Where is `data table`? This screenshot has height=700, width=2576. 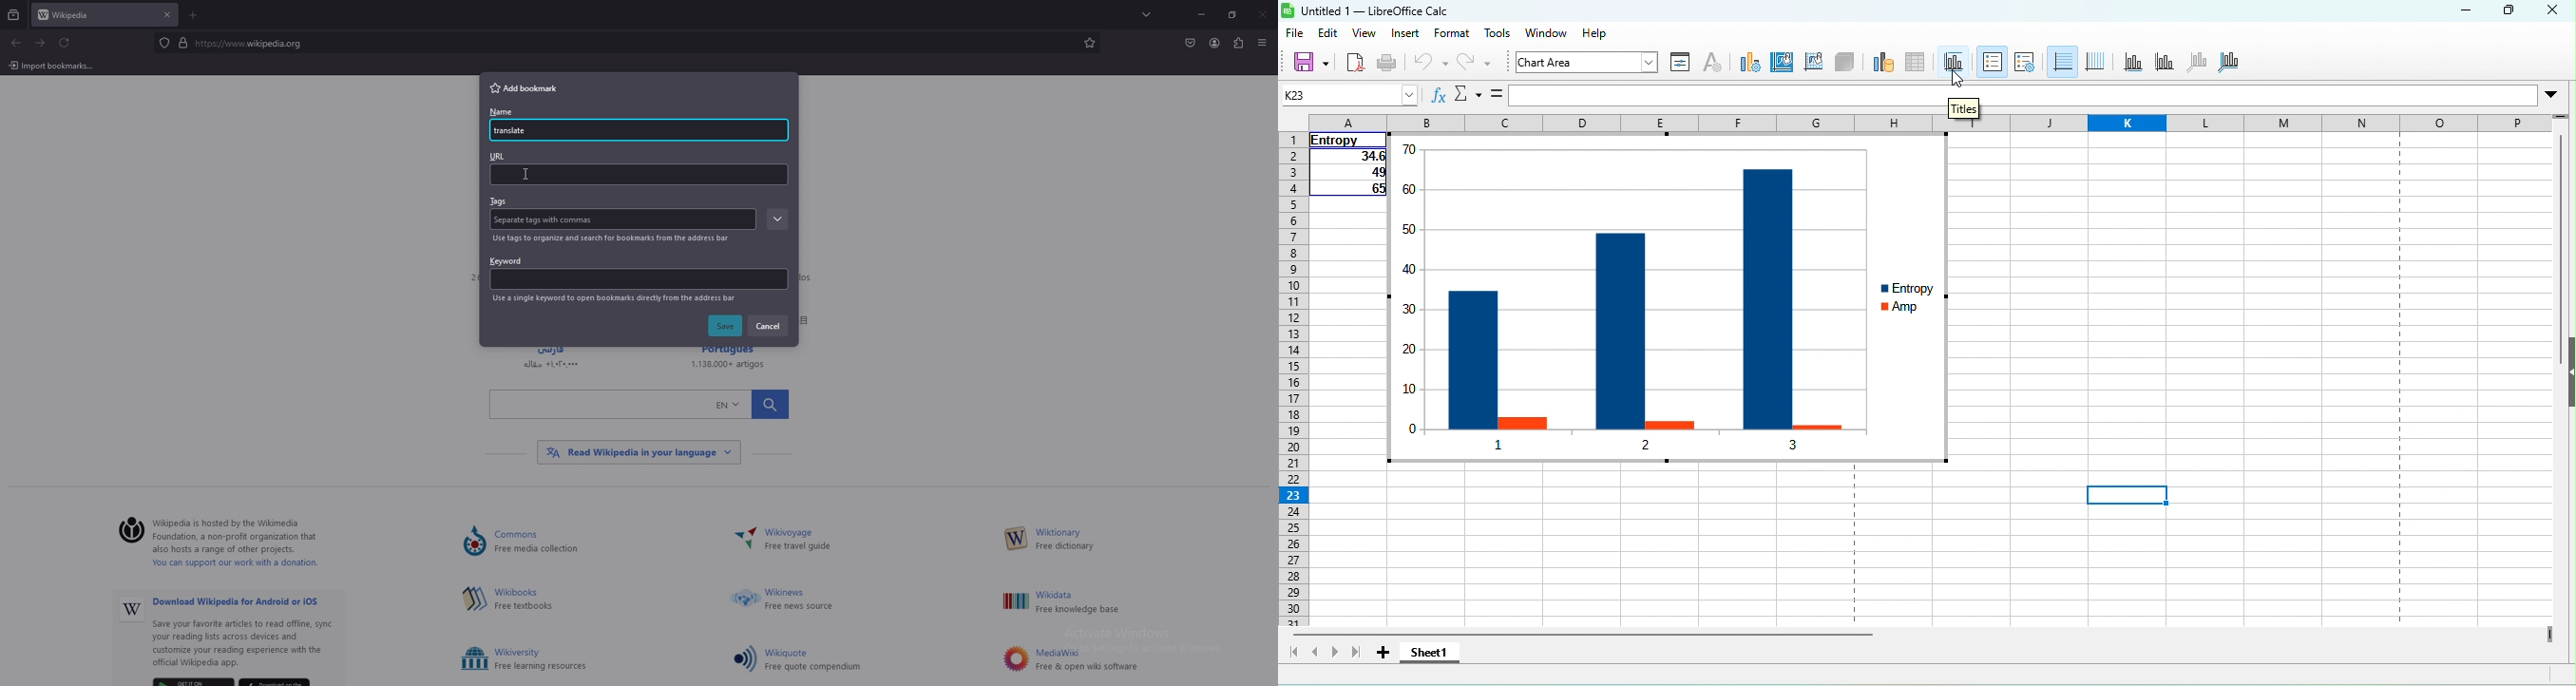 data table is located at coordinates (1918, 64).